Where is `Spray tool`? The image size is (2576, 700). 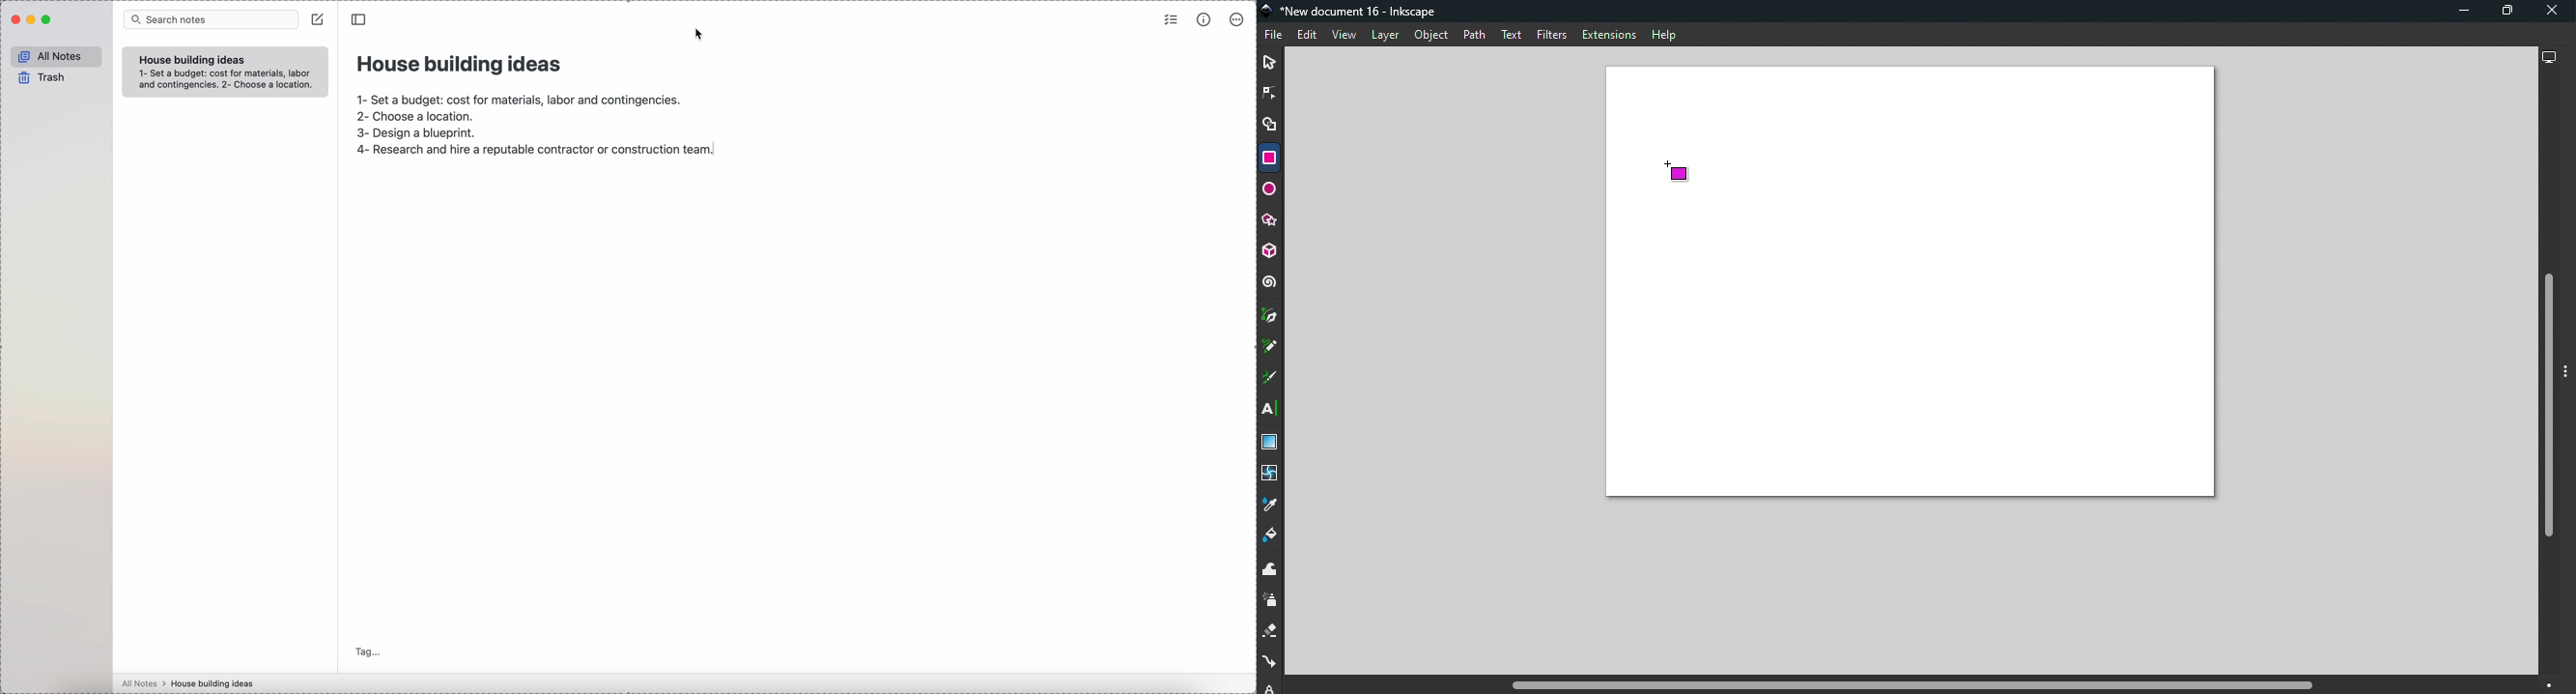
Spray tool is located at coordinates (1273, 601).